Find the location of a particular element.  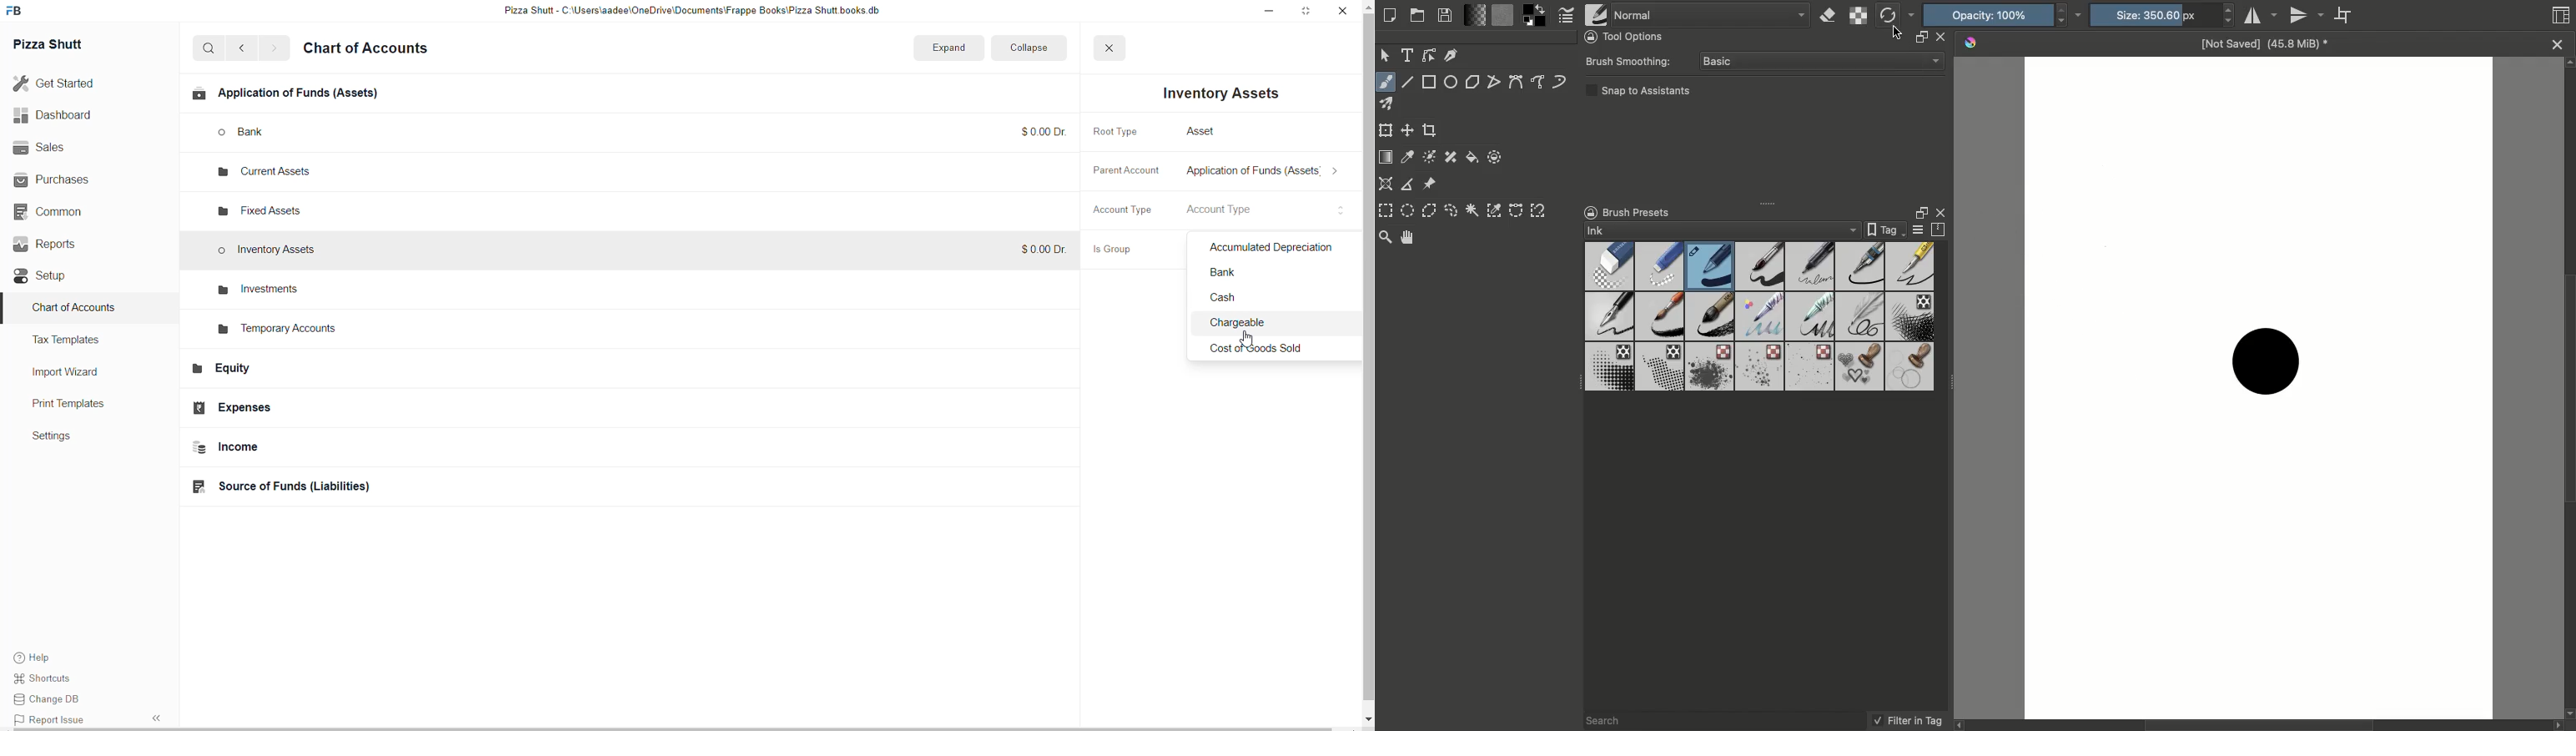

bank  is located at coordinates (264, 133).